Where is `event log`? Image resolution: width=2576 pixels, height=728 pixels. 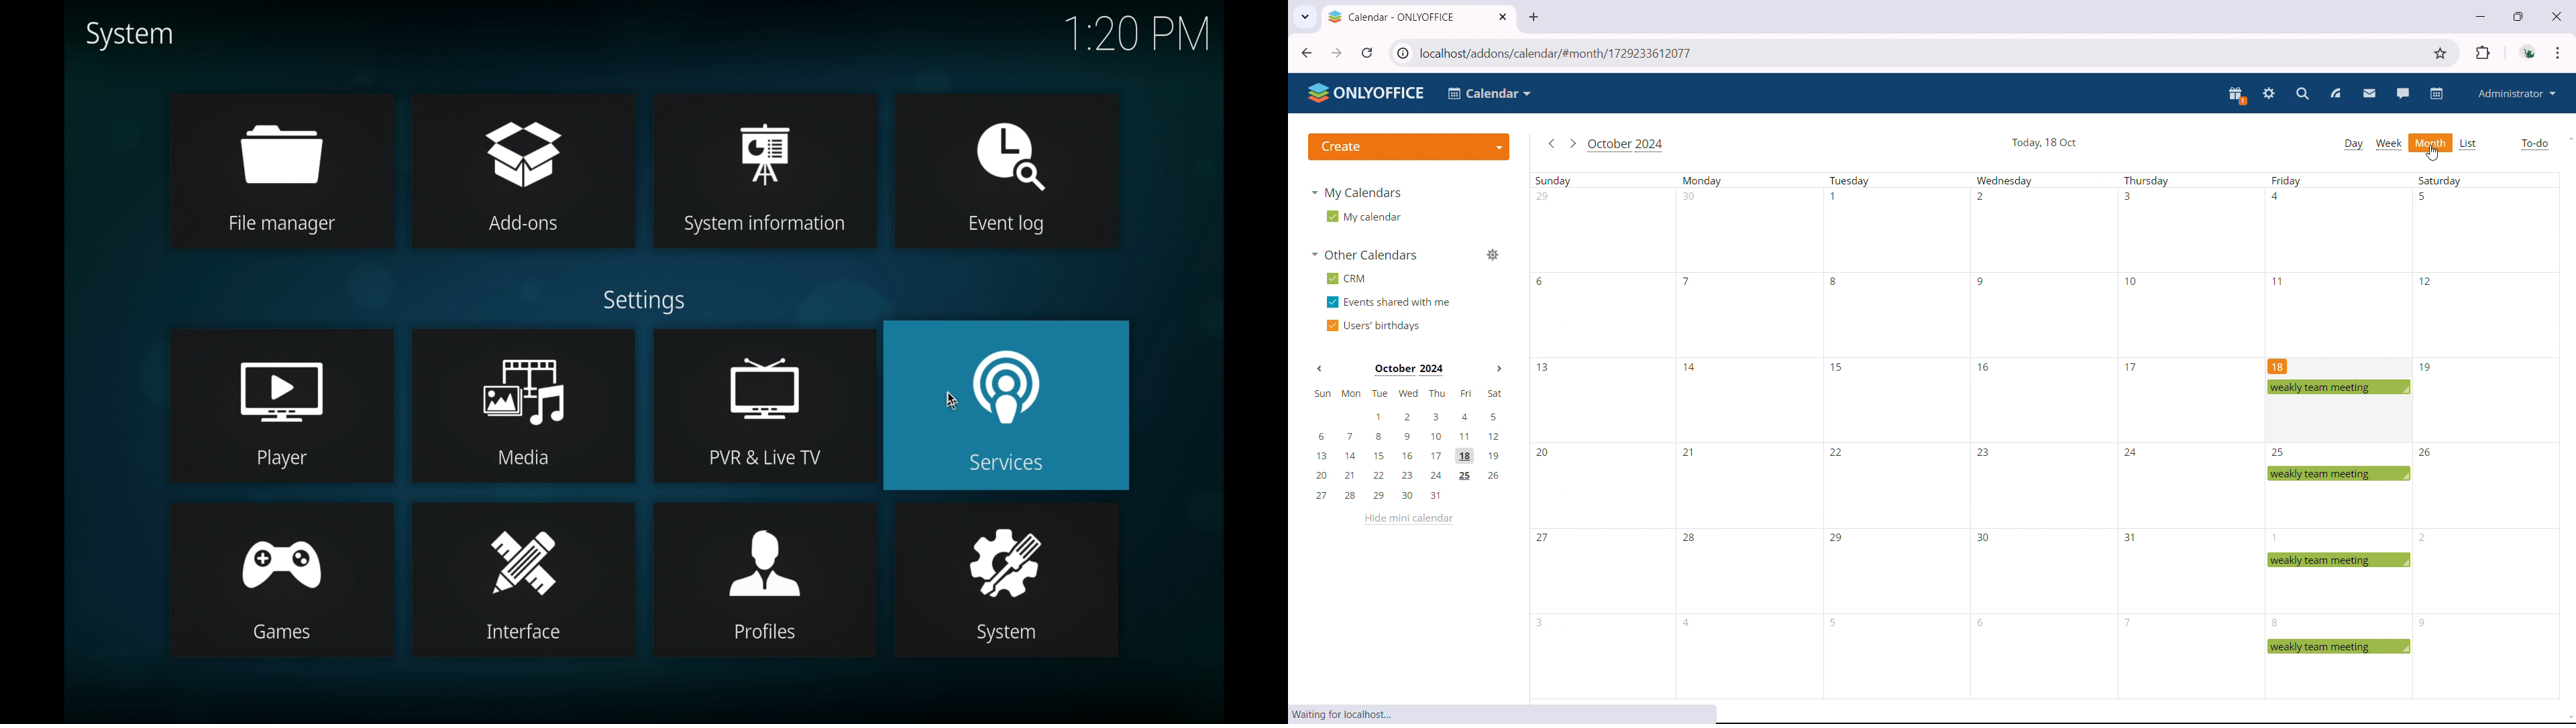 event log is located at coordinates (1005, 170).